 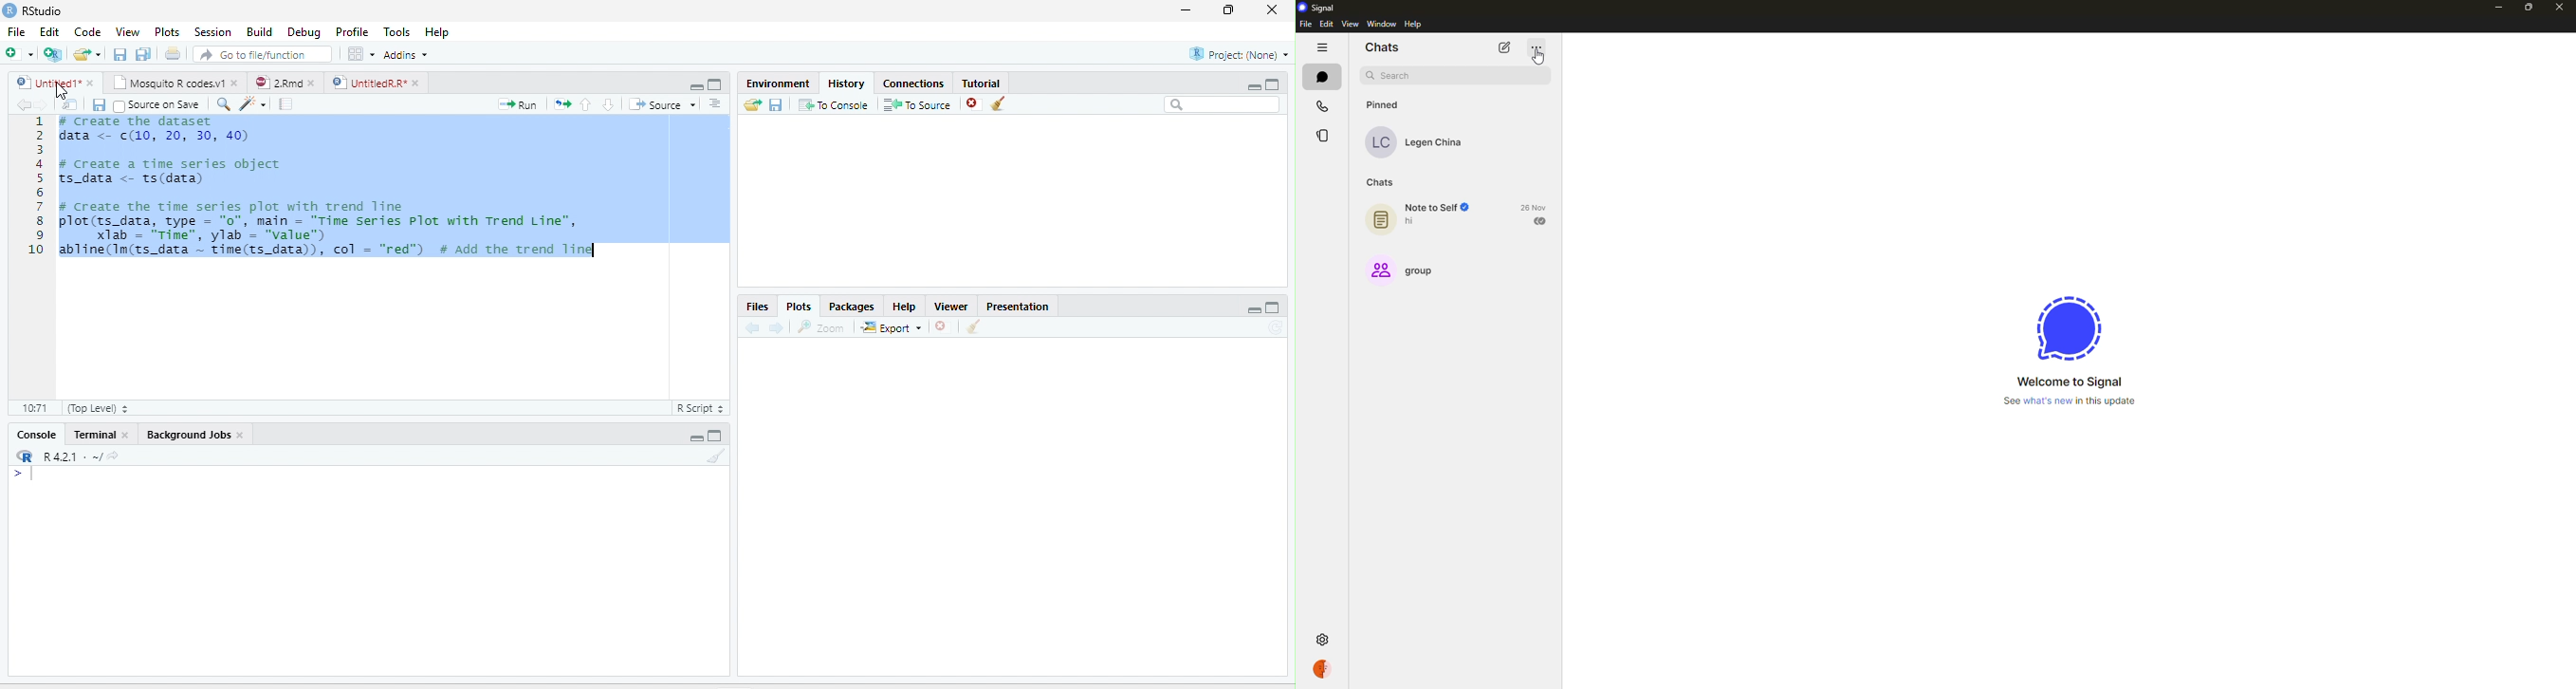 I want to click on Previous plot, so click(x=752, y=326).